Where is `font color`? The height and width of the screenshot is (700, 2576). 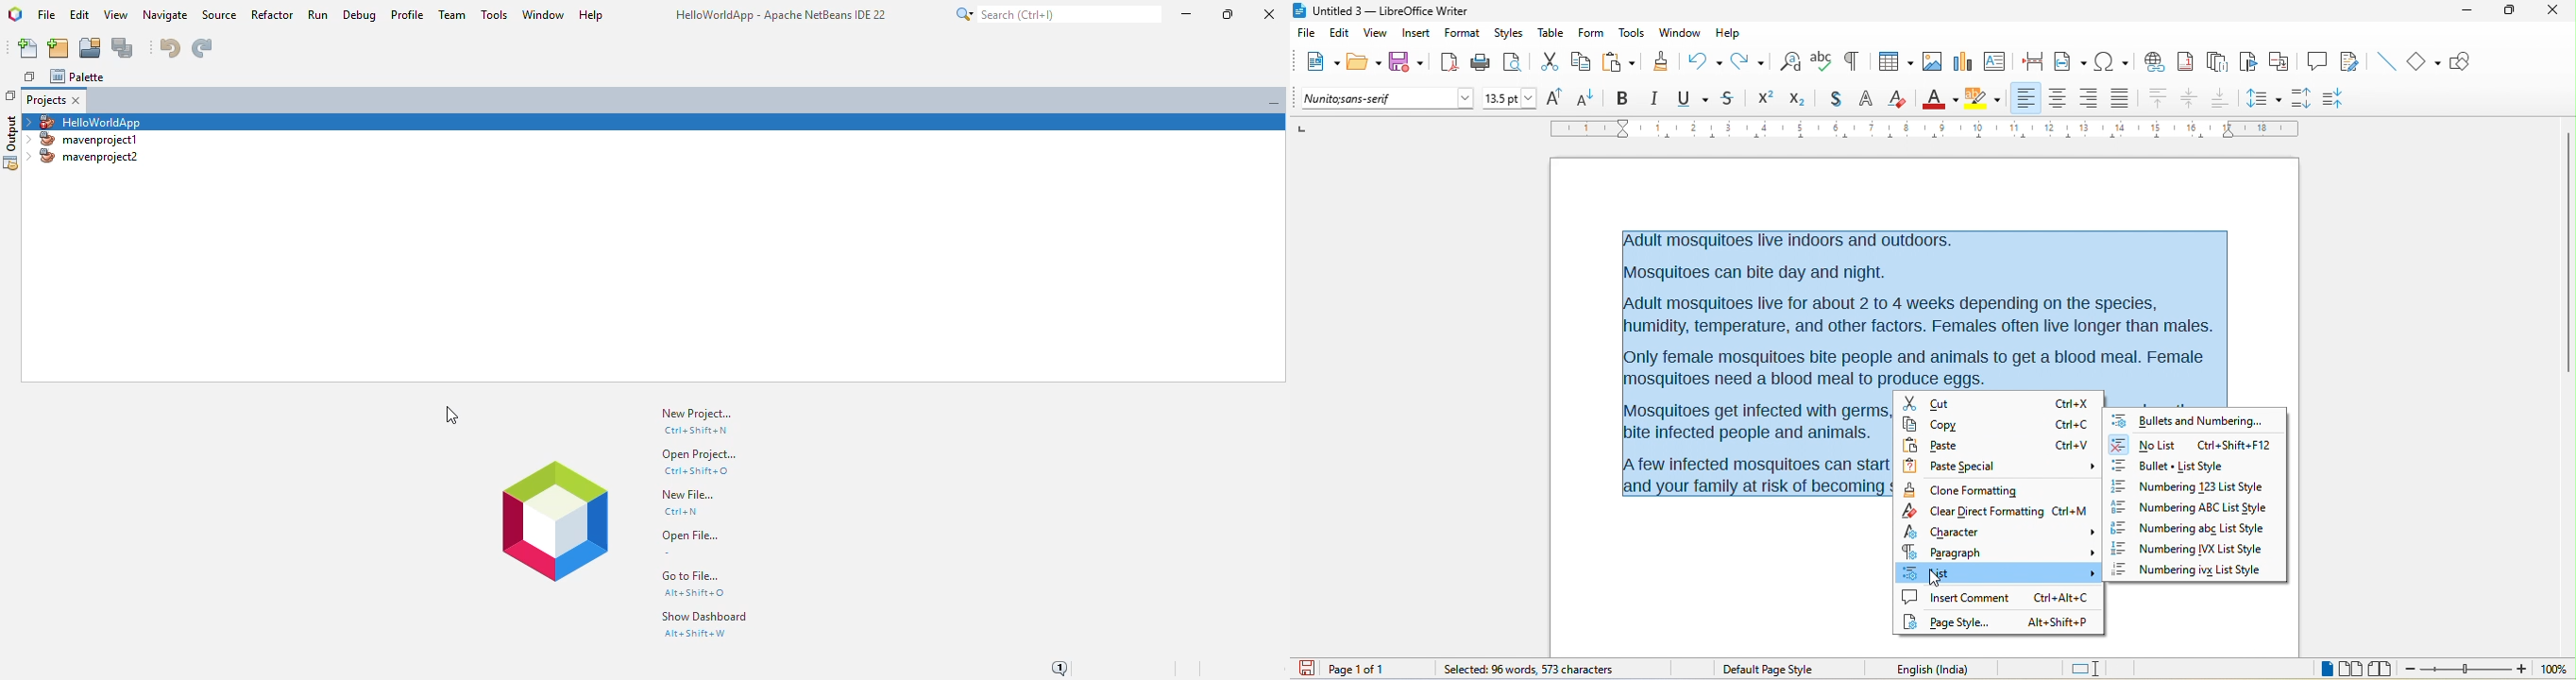 font color is located at coordinates (1940, 97).